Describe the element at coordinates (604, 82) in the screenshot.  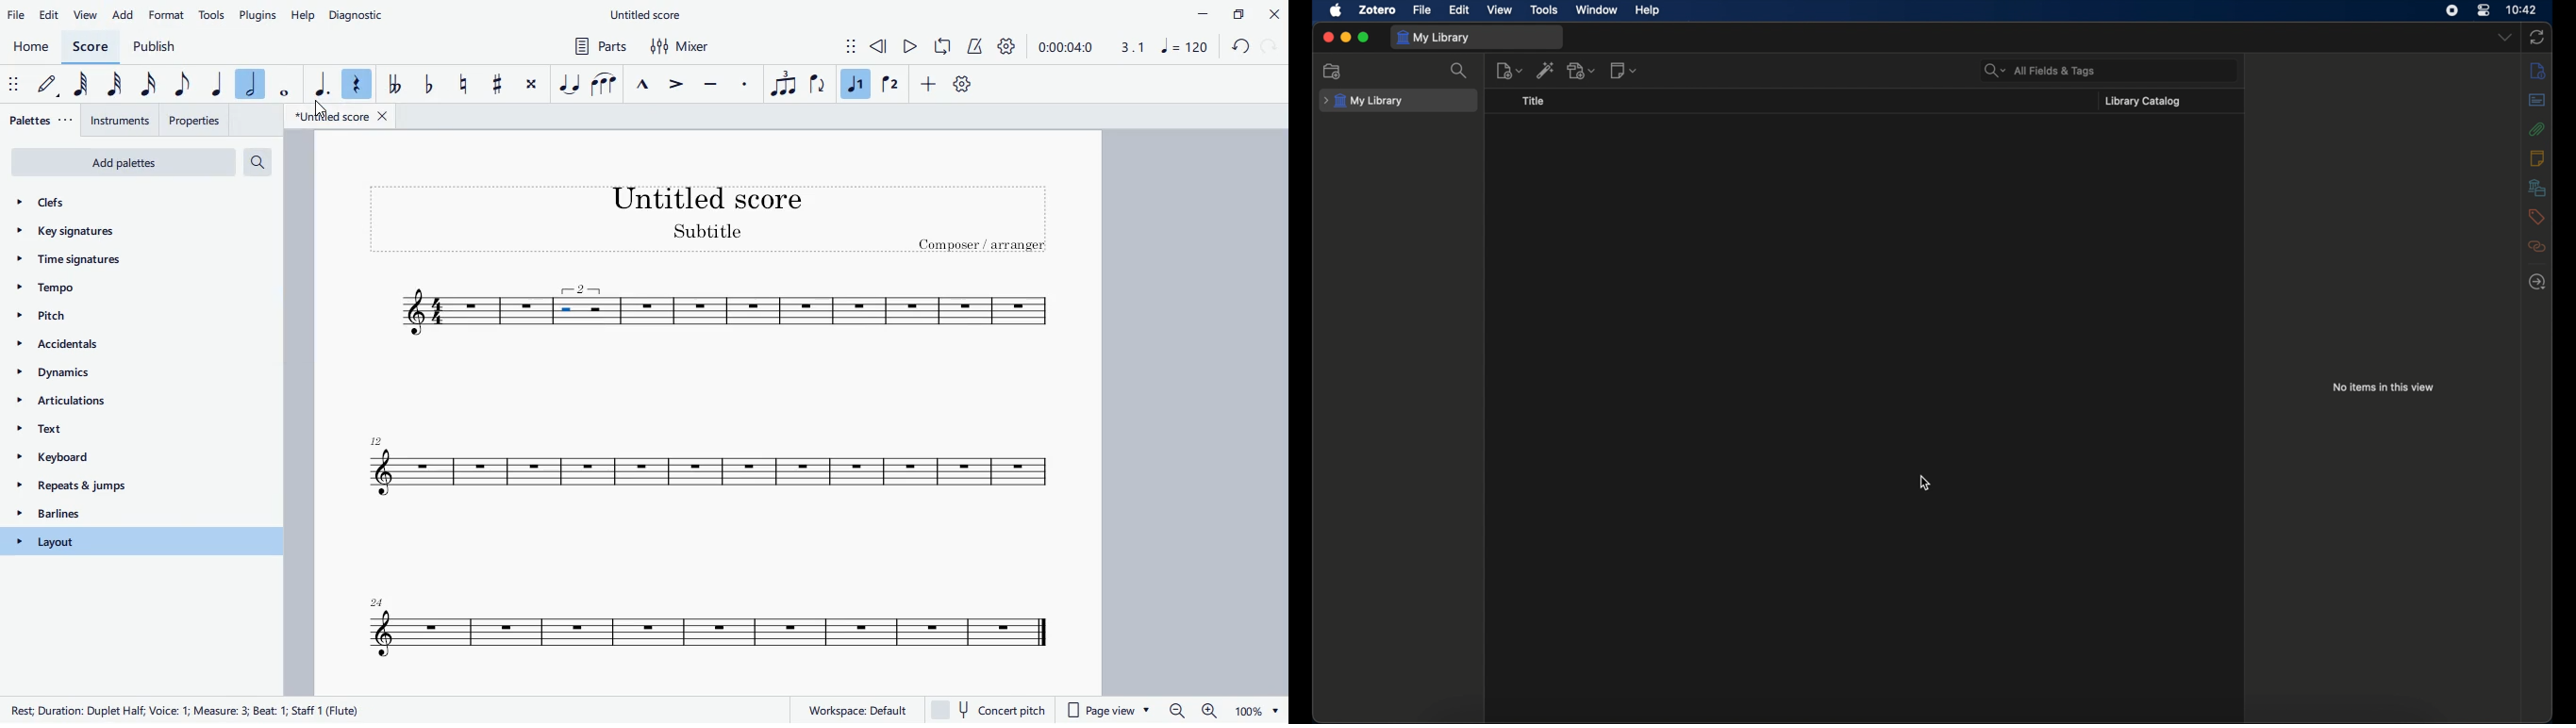
I see `slur` at that location.